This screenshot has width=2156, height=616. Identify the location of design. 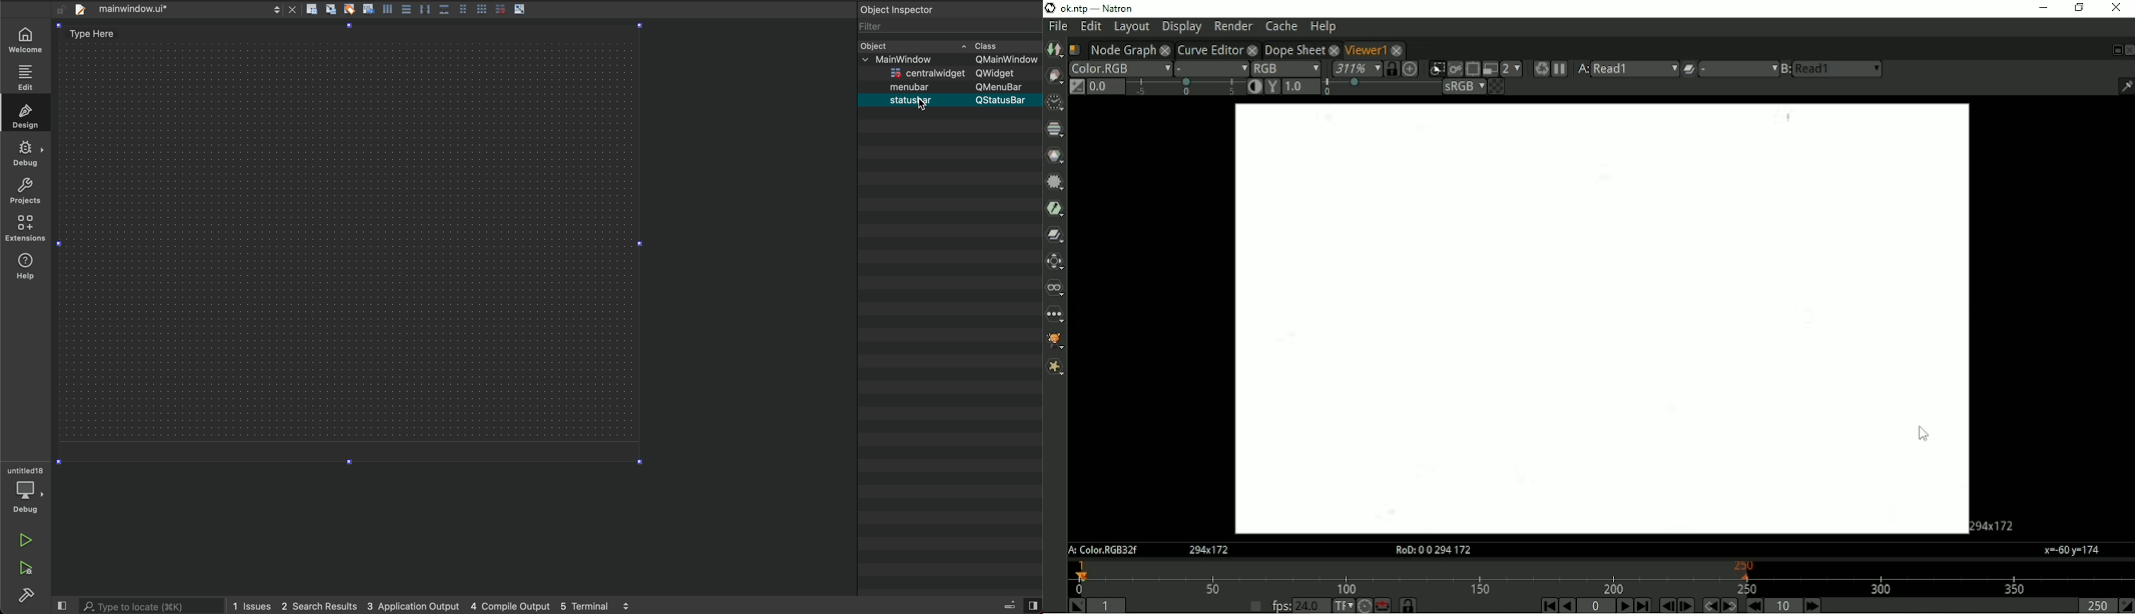
(24, 118).